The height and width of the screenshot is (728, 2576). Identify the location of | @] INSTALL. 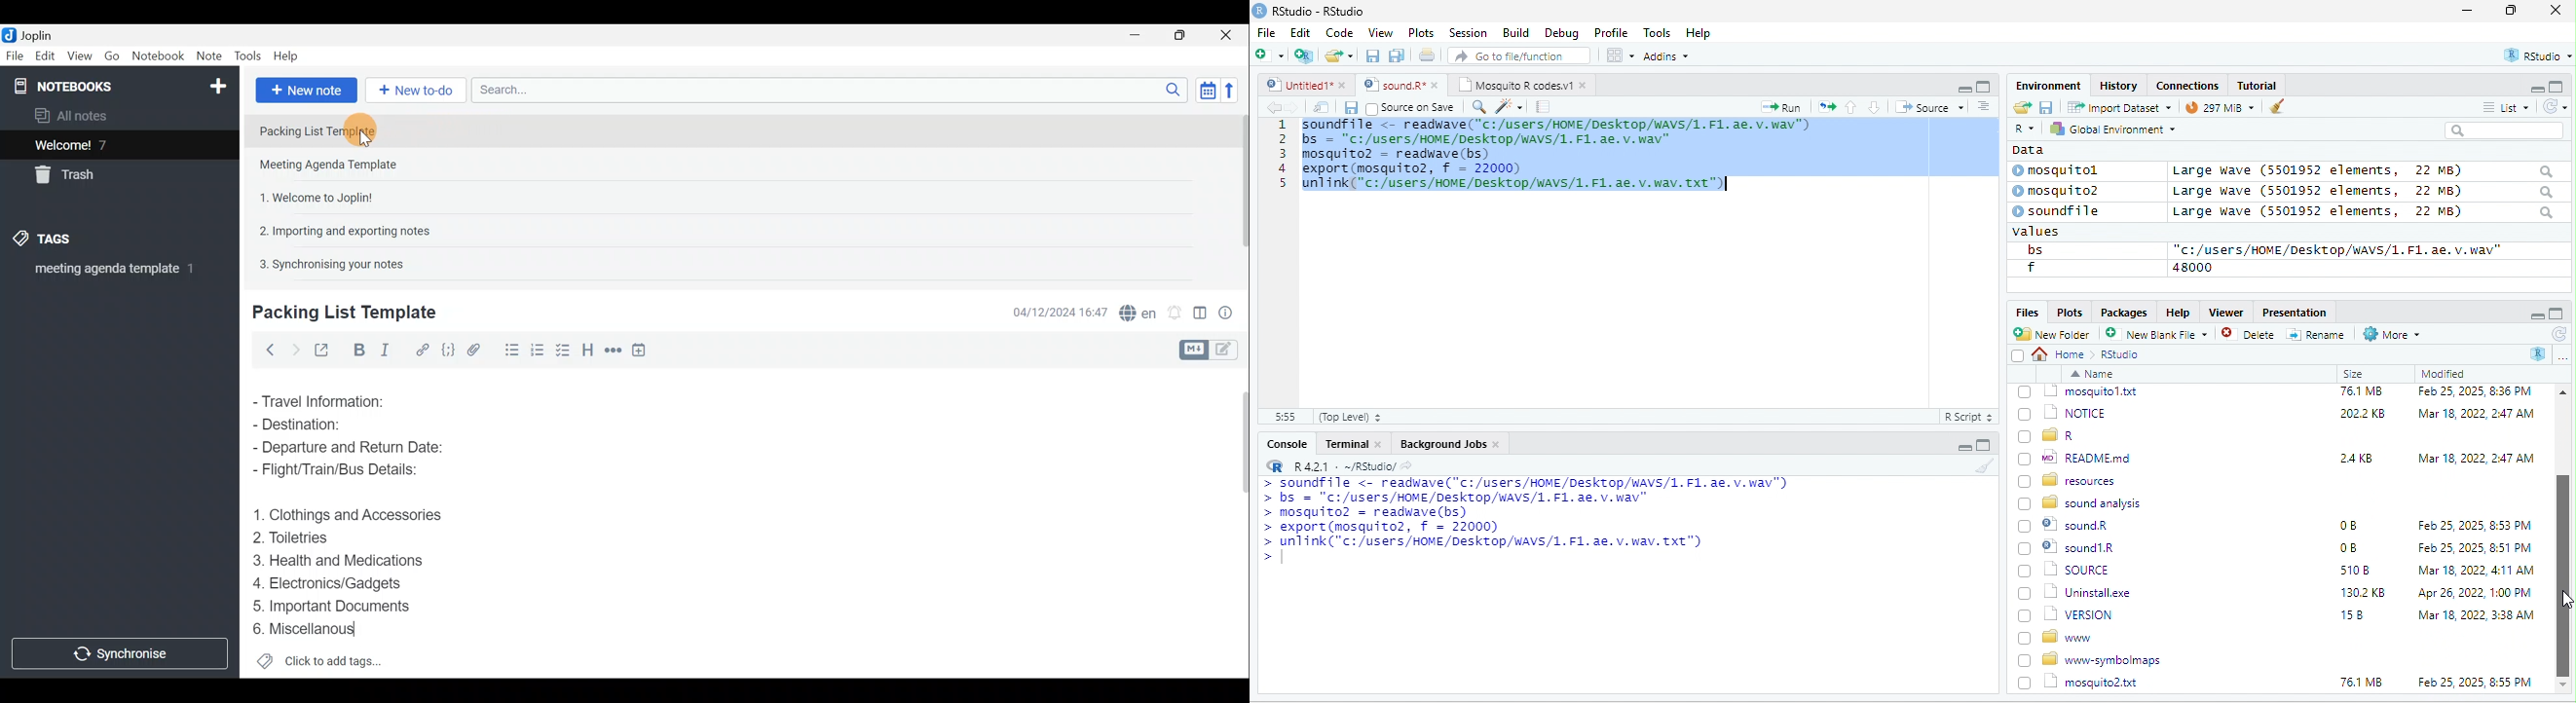
(2067, 483).